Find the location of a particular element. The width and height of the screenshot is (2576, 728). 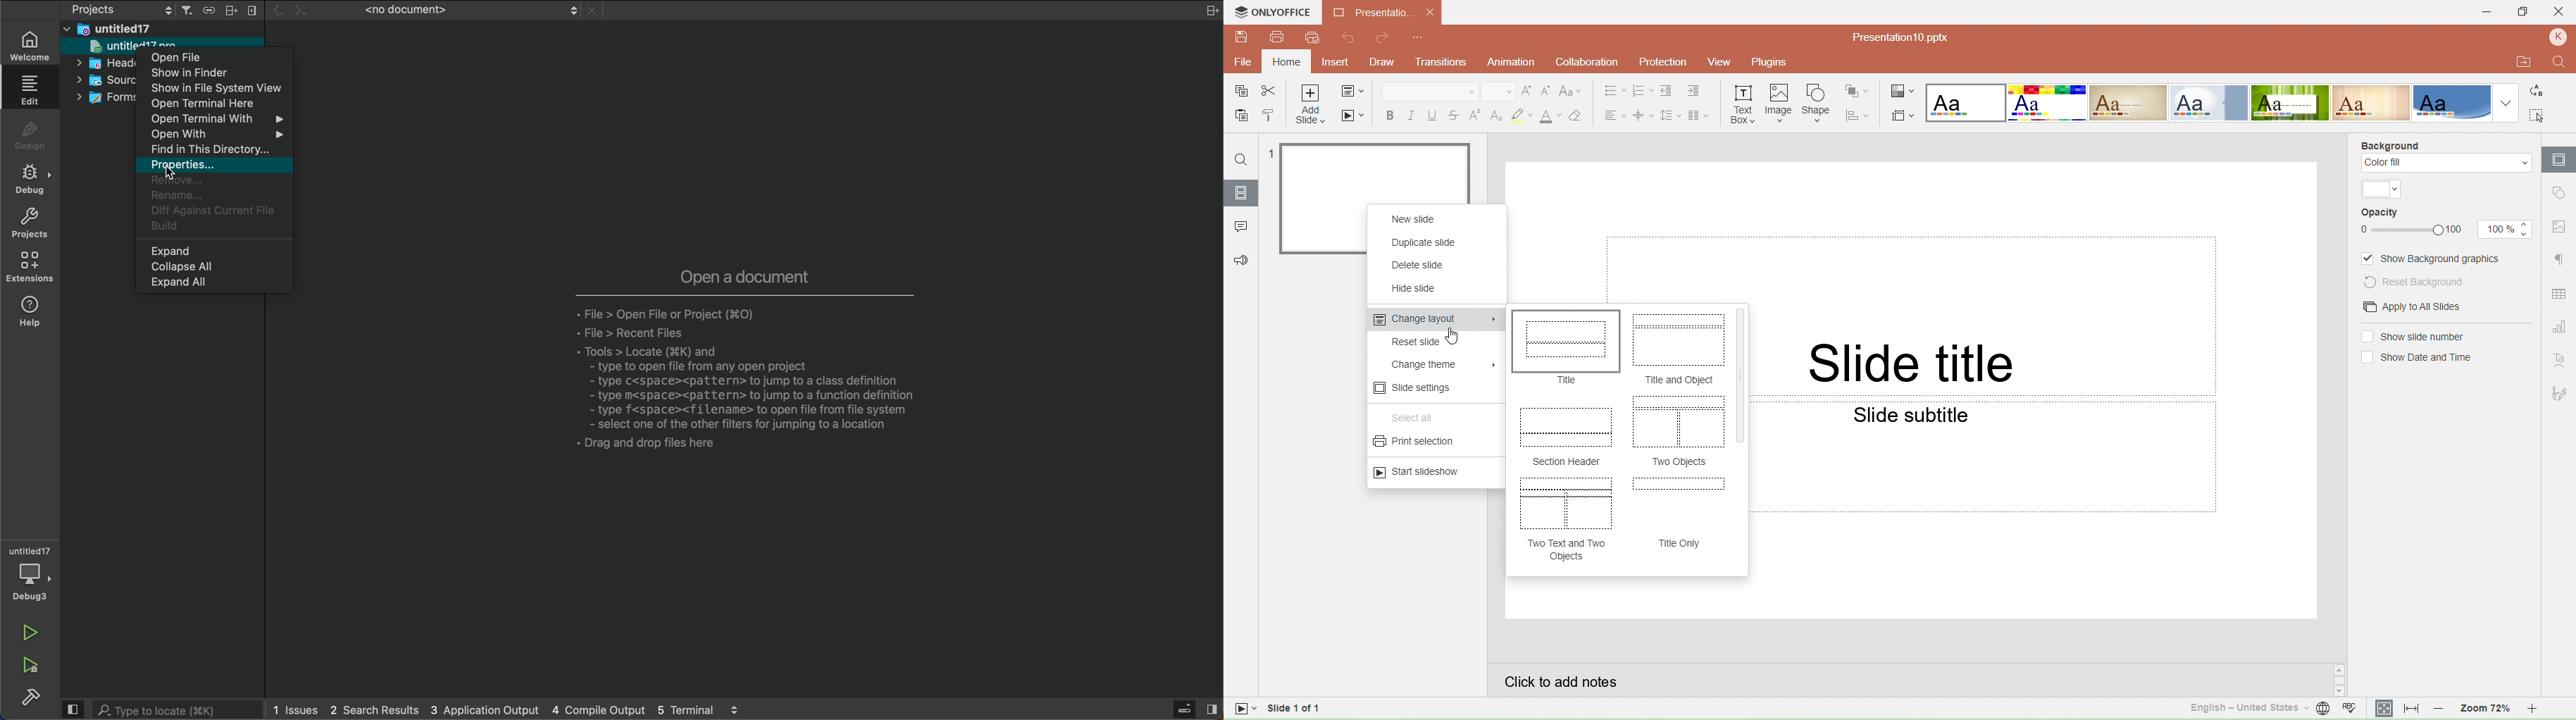

Zoom is located at coordinates (2482, 709).